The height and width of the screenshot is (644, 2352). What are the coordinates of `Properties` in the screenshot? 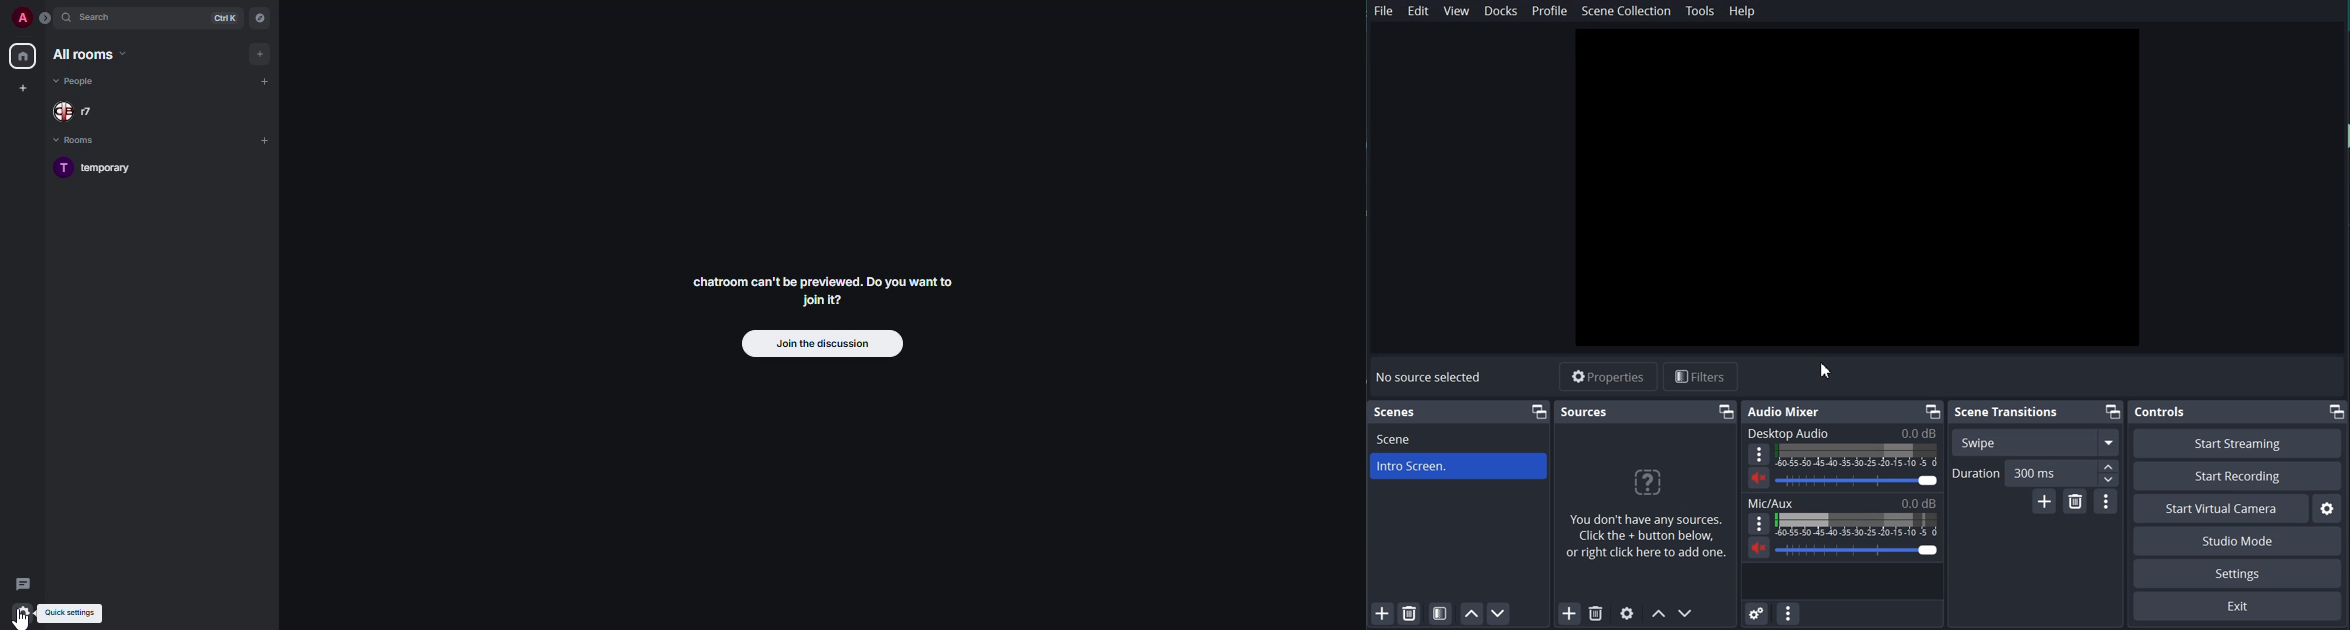 It's located at (1609, 377).